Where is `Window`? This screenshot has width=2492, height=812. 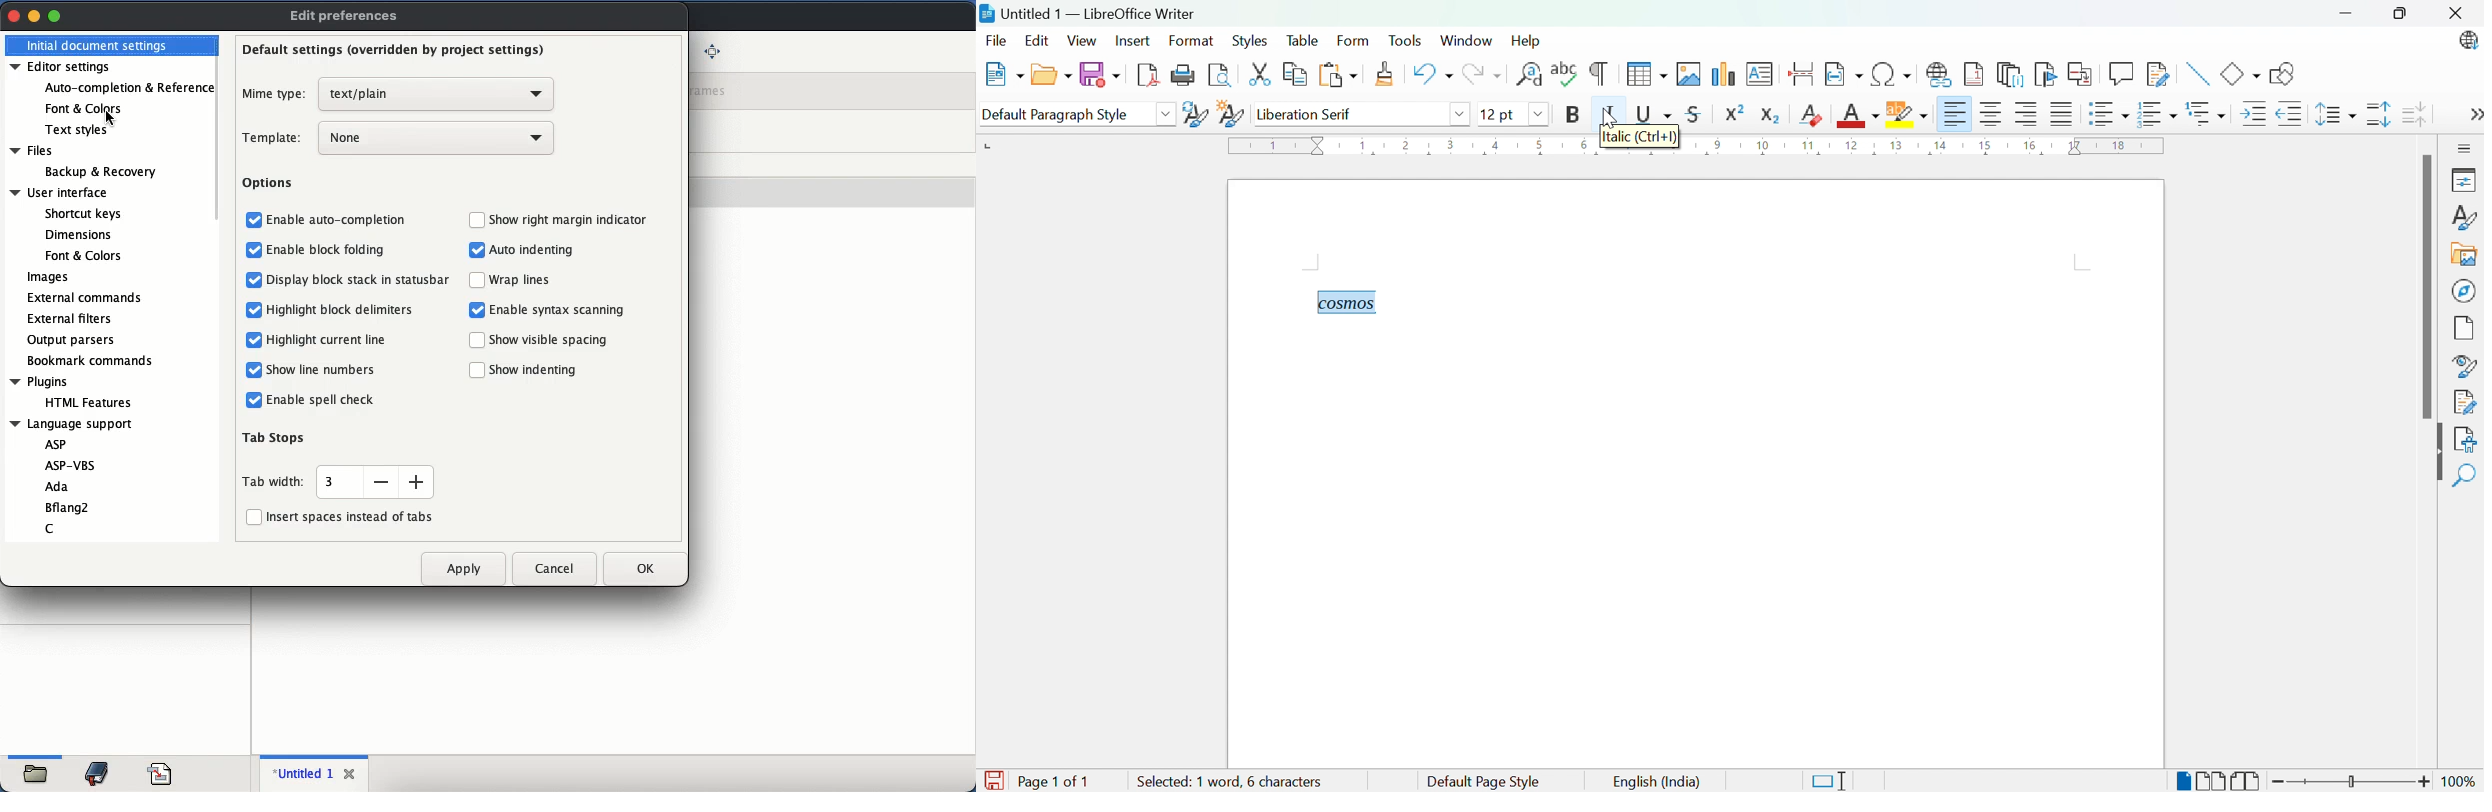
Window is located at coordinates (1467, 41).